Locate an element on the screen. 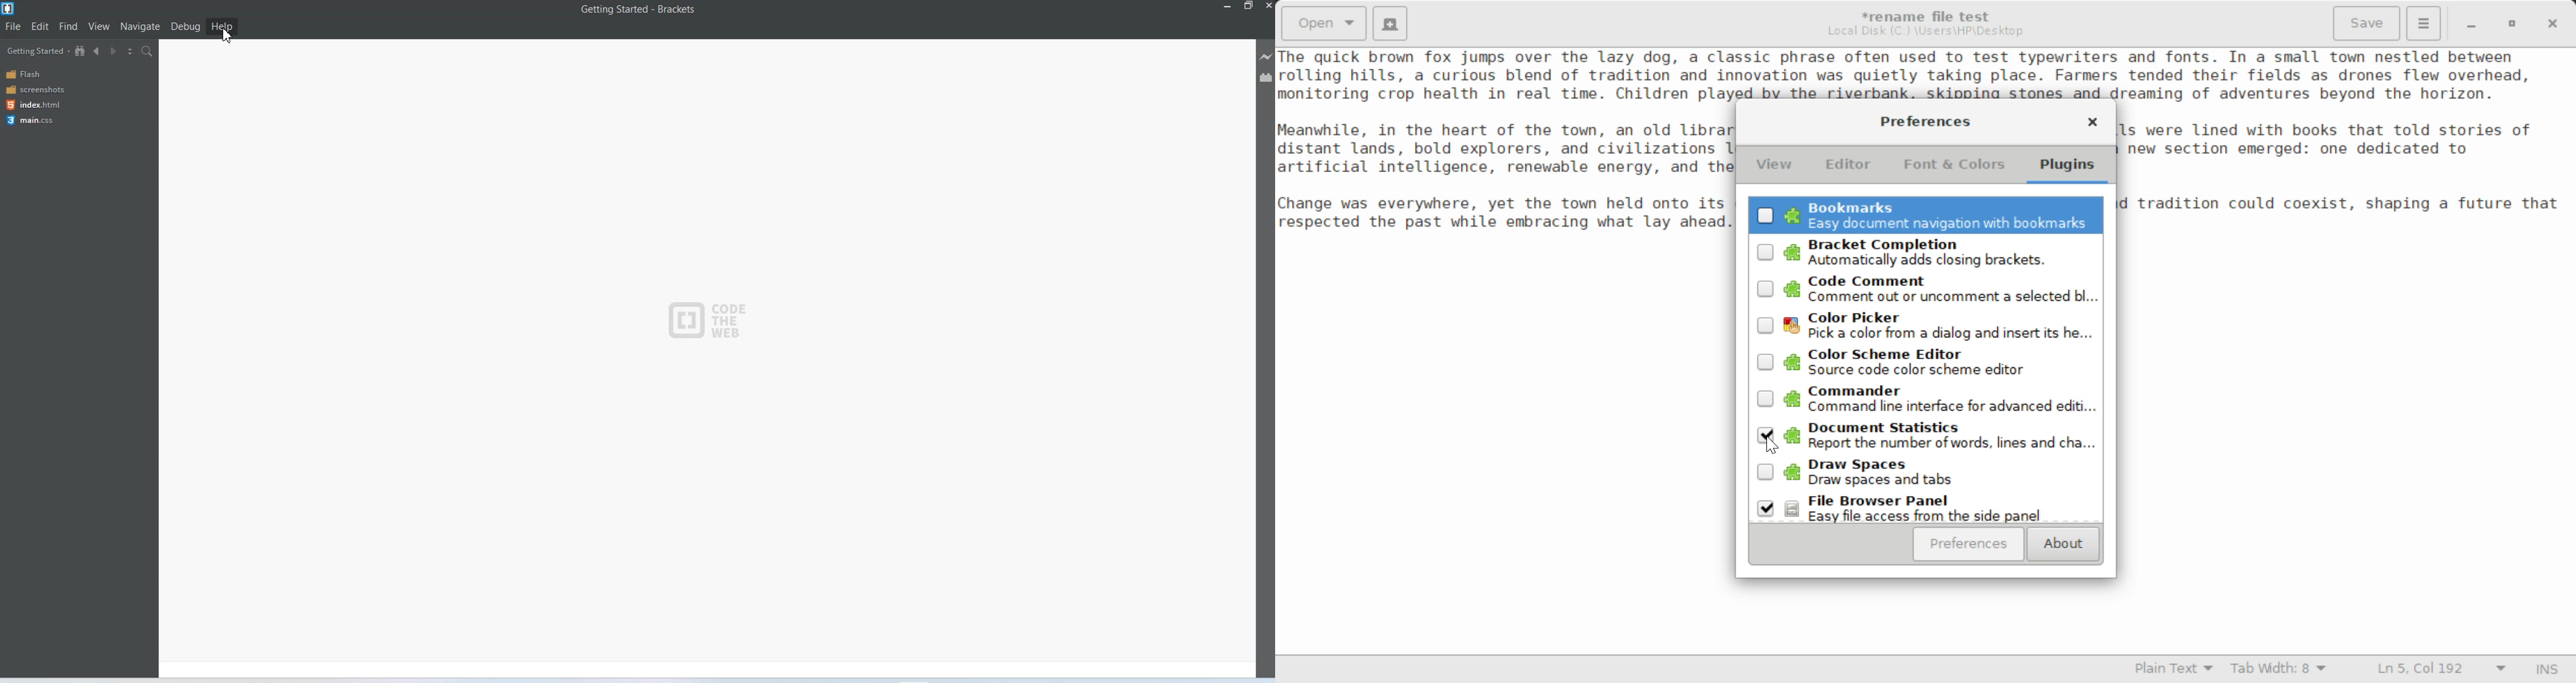  Navigate Forwards is located at coordinates (115, 52).